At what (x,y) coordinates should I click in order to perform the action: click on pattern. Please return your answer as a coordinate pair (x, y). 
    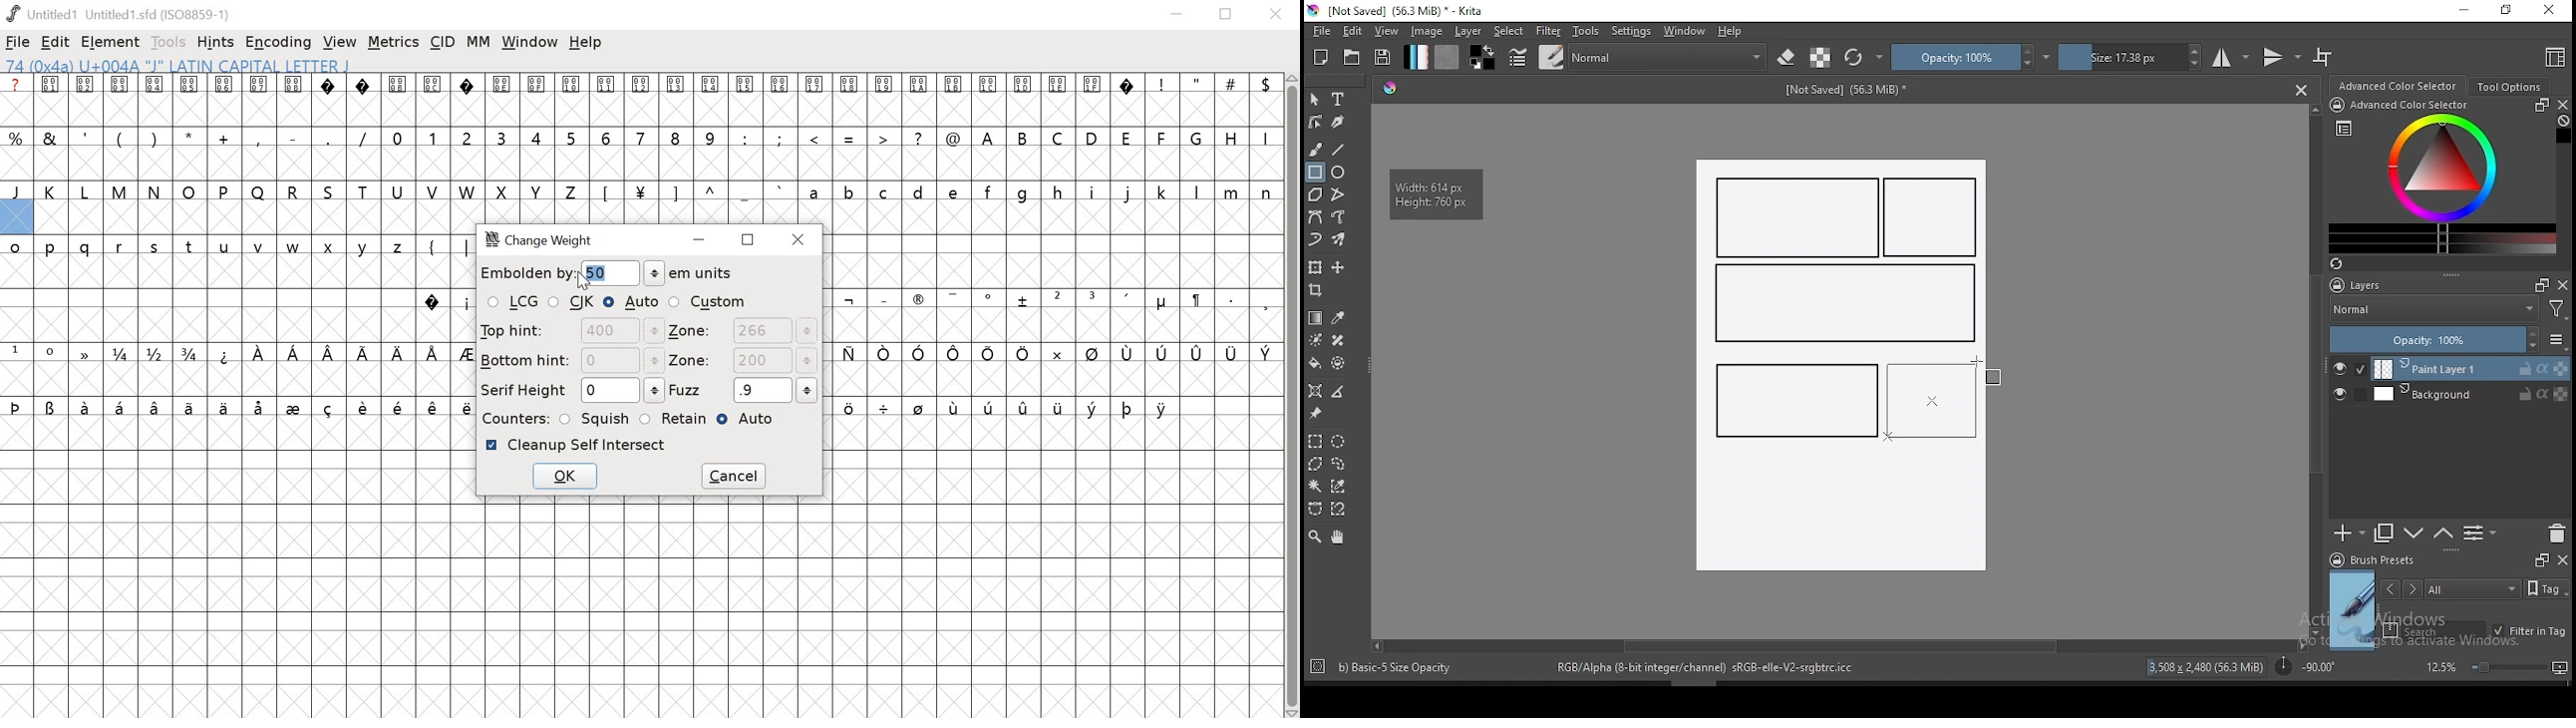
    Looking at the image, I should click on (1447, 57).